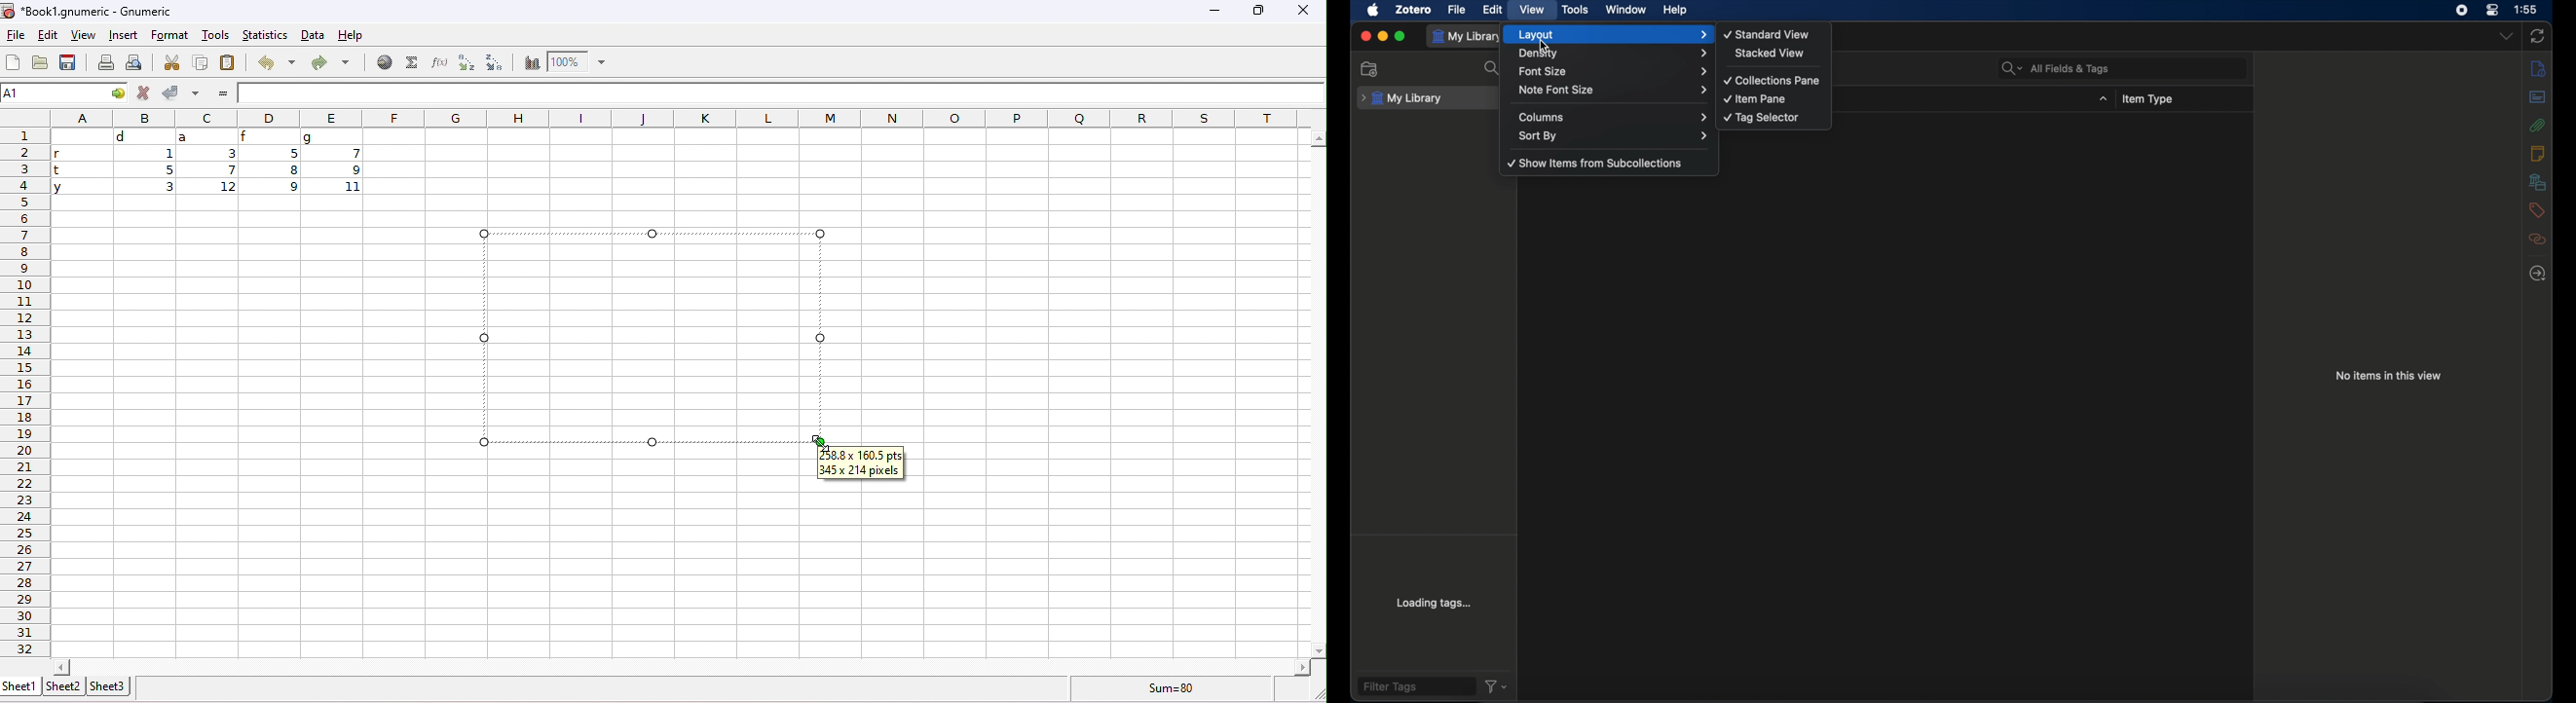 The height and width of the screenshot is (728, 2576). What do you see at coordinates (1468, 36) in the screenshot?
I see `my library` at bounding box center [1468, 36].